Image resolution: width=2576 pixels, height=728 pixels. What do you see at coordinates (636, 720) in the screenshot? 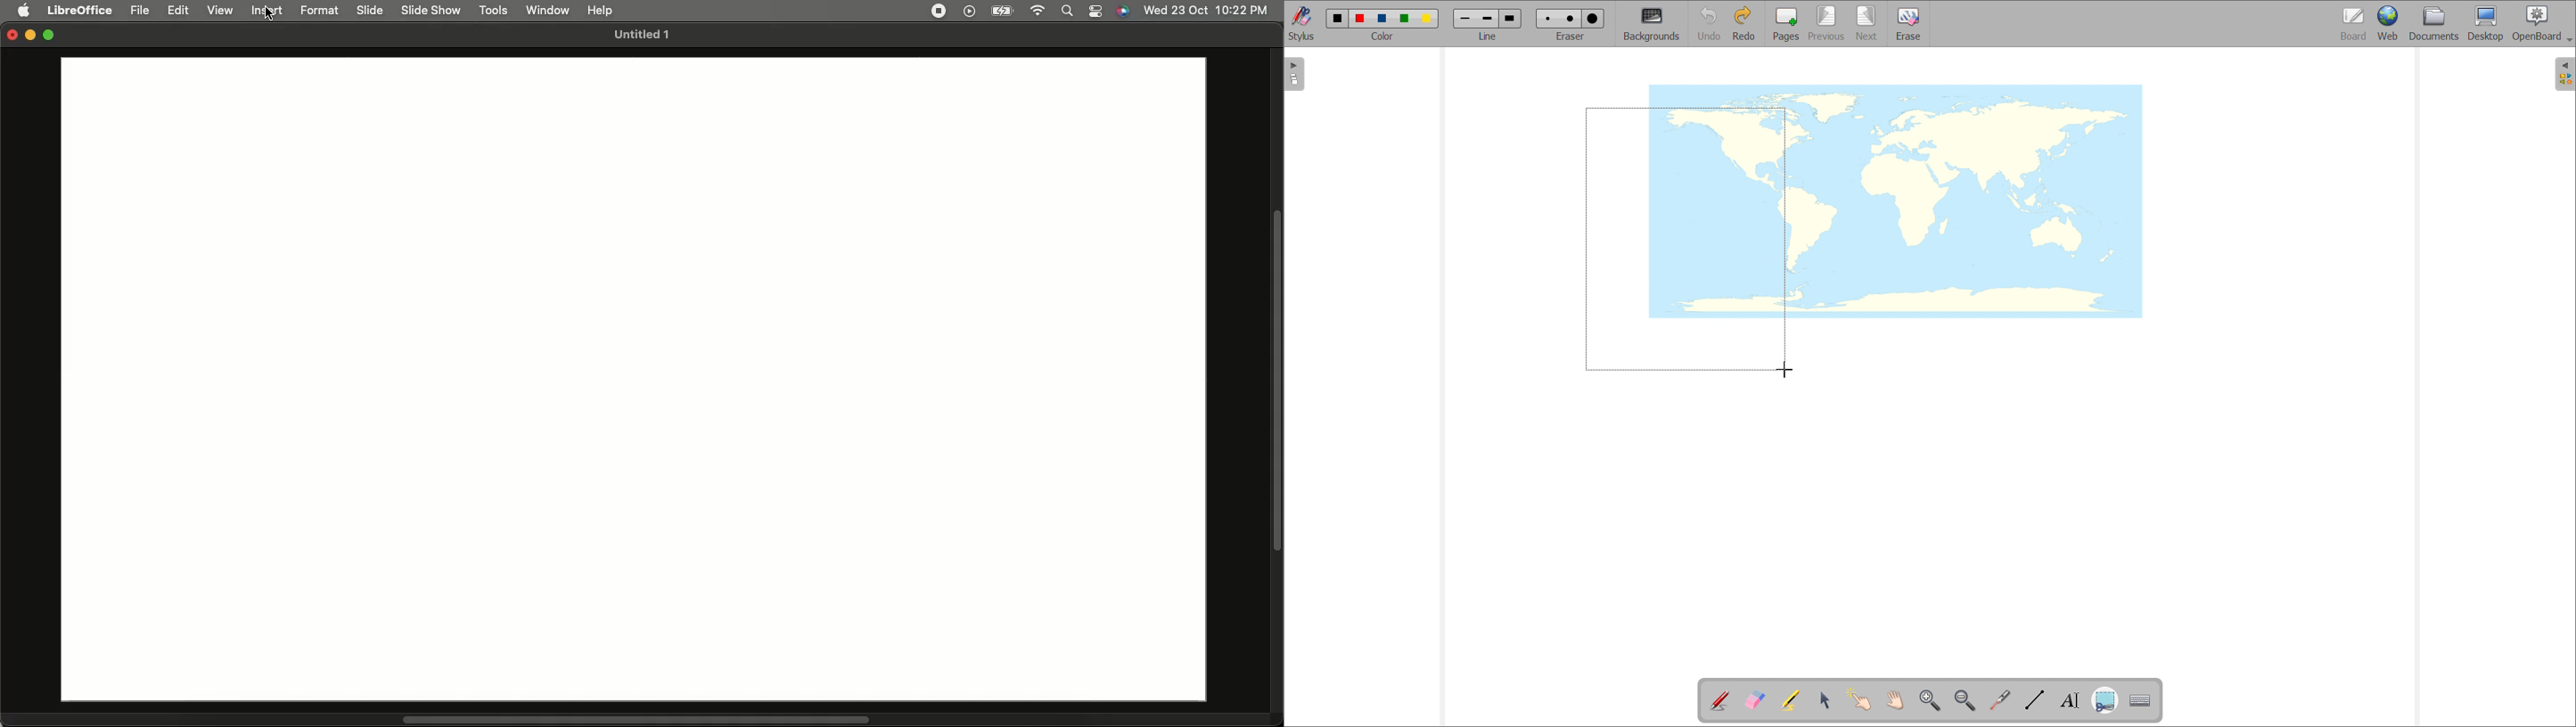
I see `Scroll` at bounding box center [636, 720].